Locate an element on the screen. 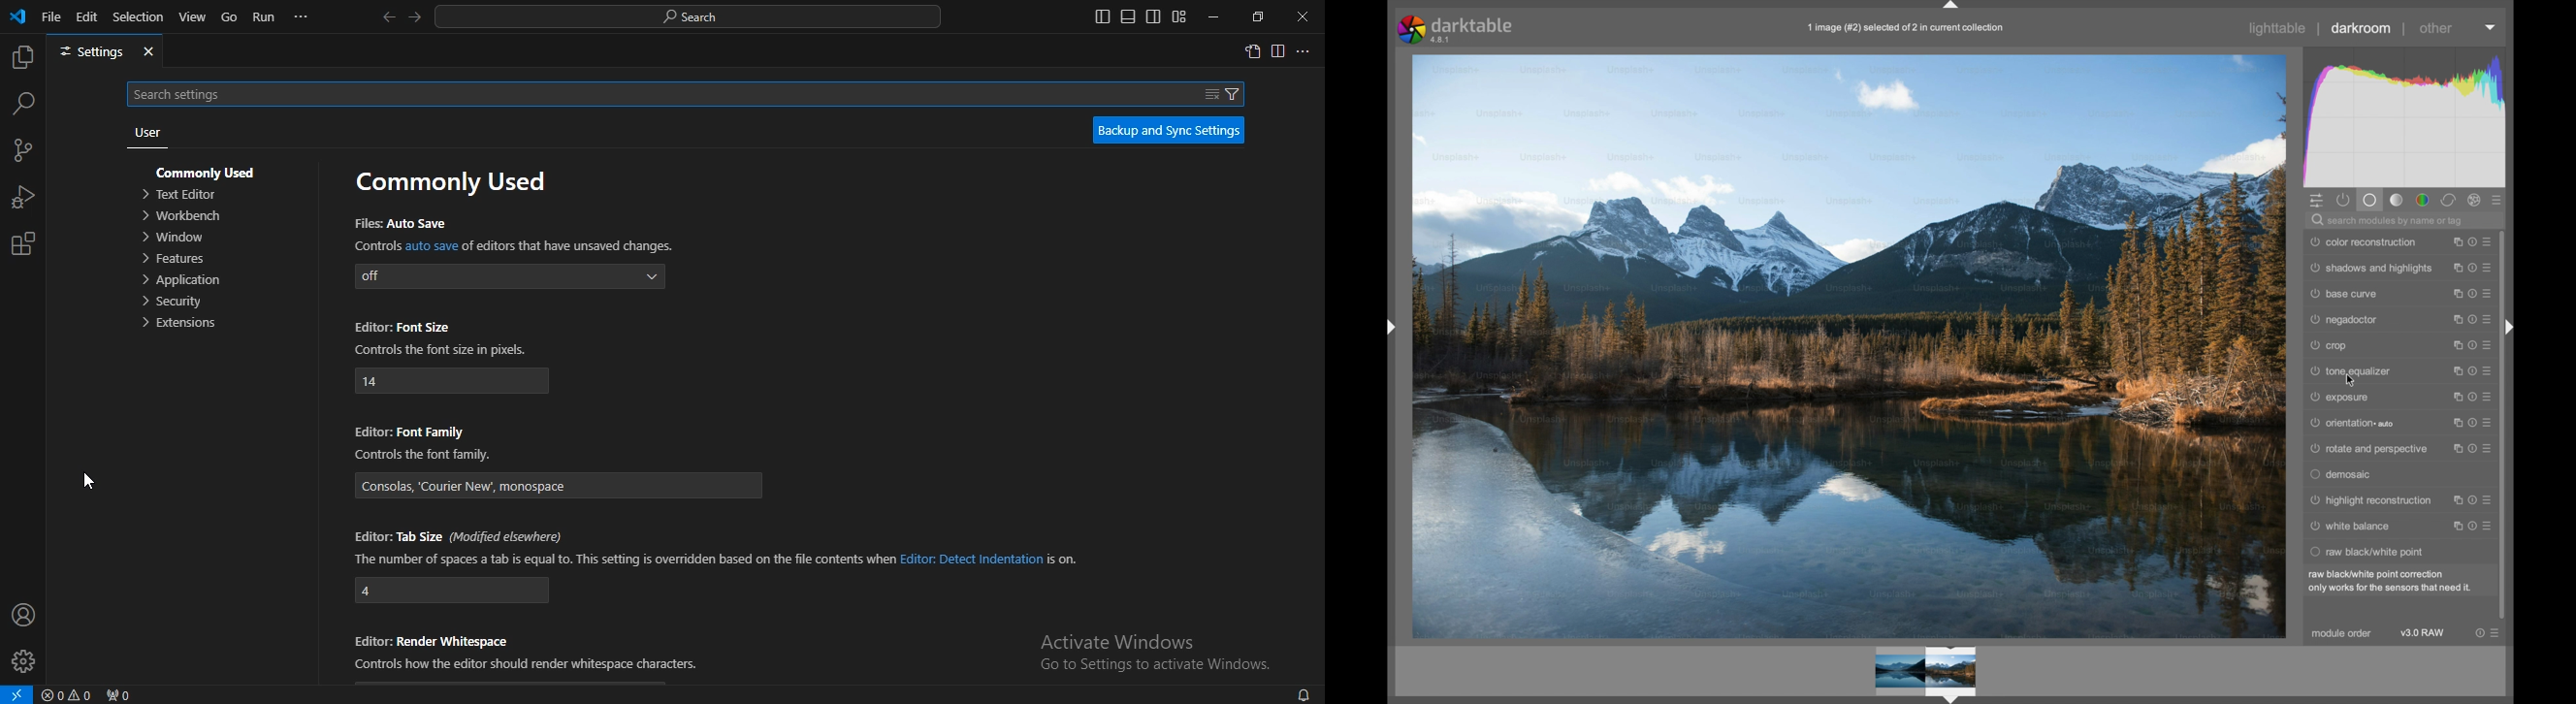  white balance is located at coordinates (2351, 527).